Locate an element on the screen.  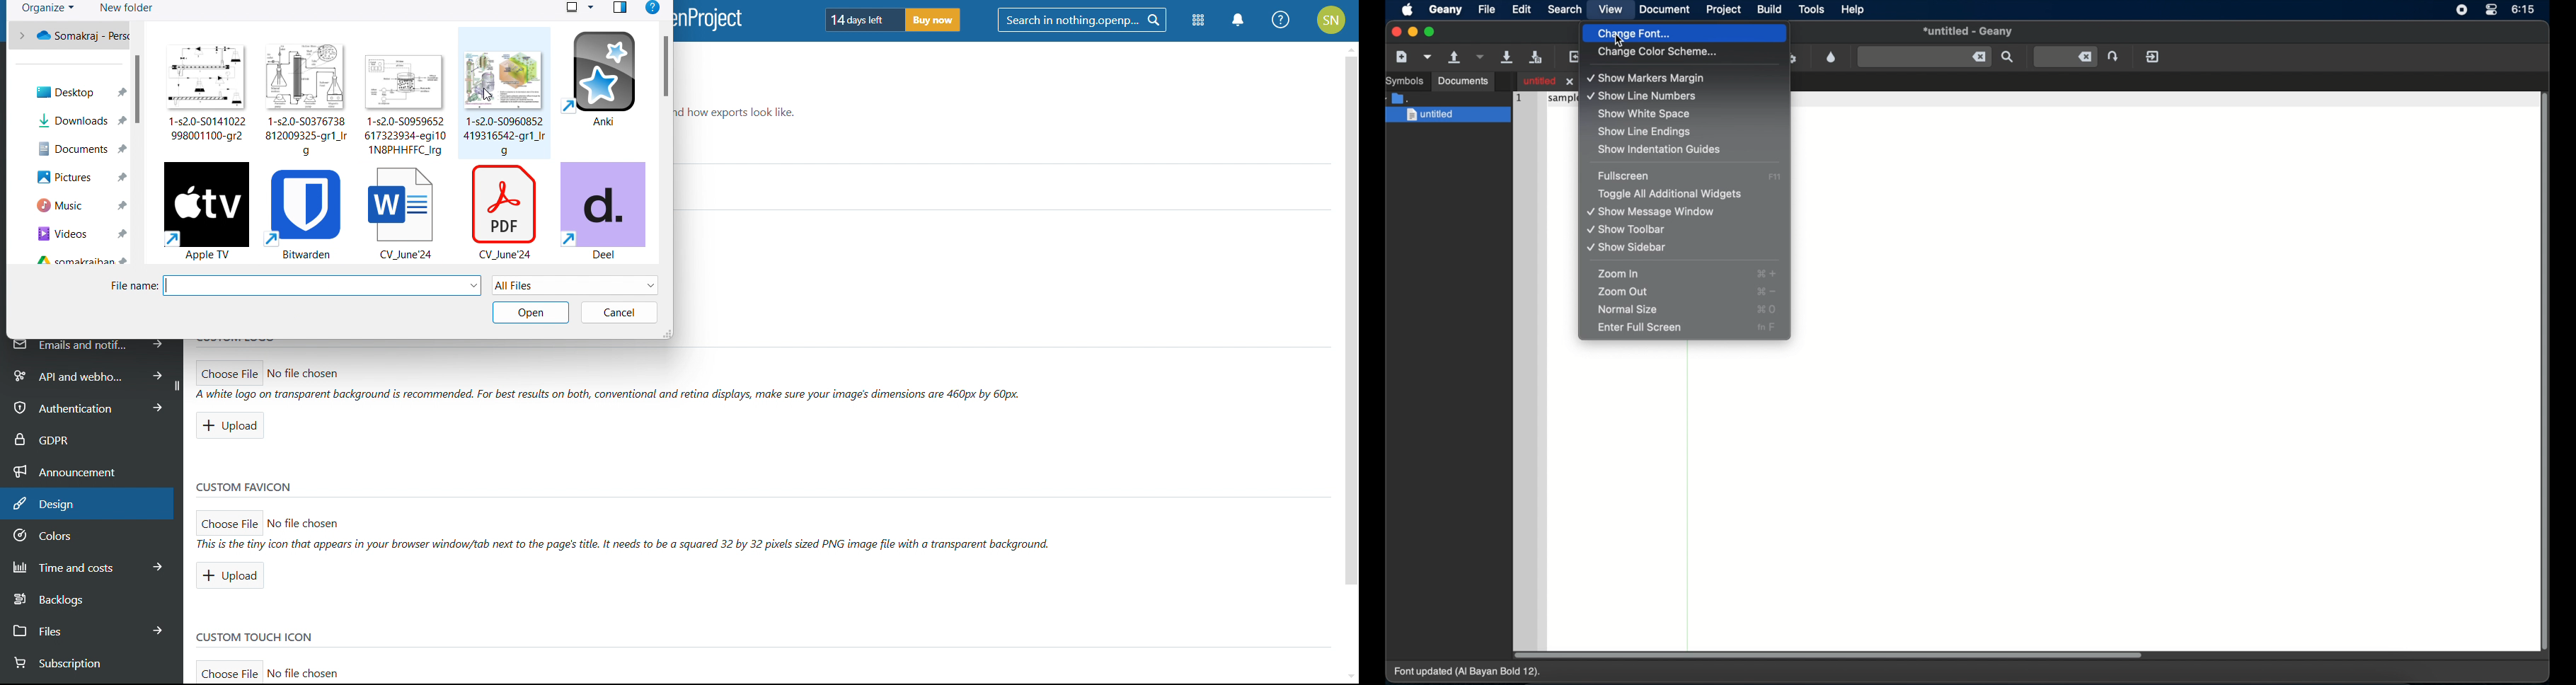
Apple TV file in folder is located at coordinates (205, 209).